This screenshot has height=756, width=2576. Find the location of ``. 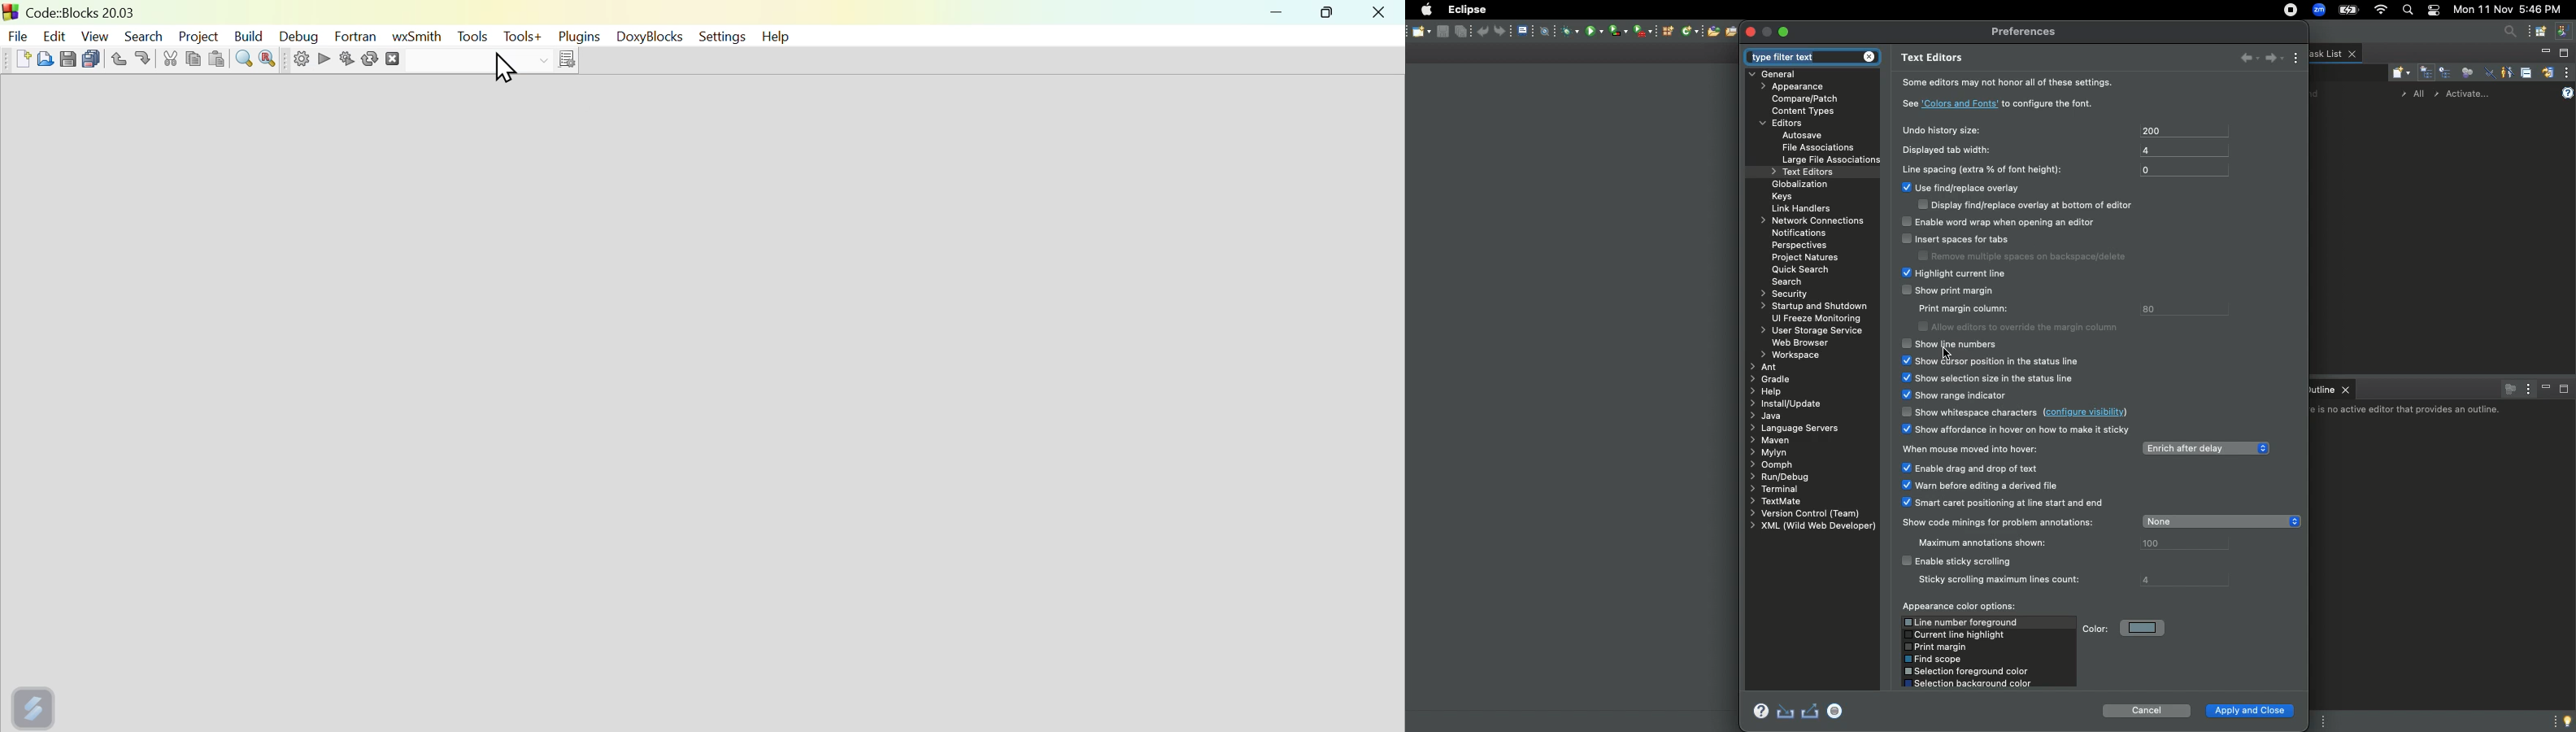

 is located at coordinates (245, 59).